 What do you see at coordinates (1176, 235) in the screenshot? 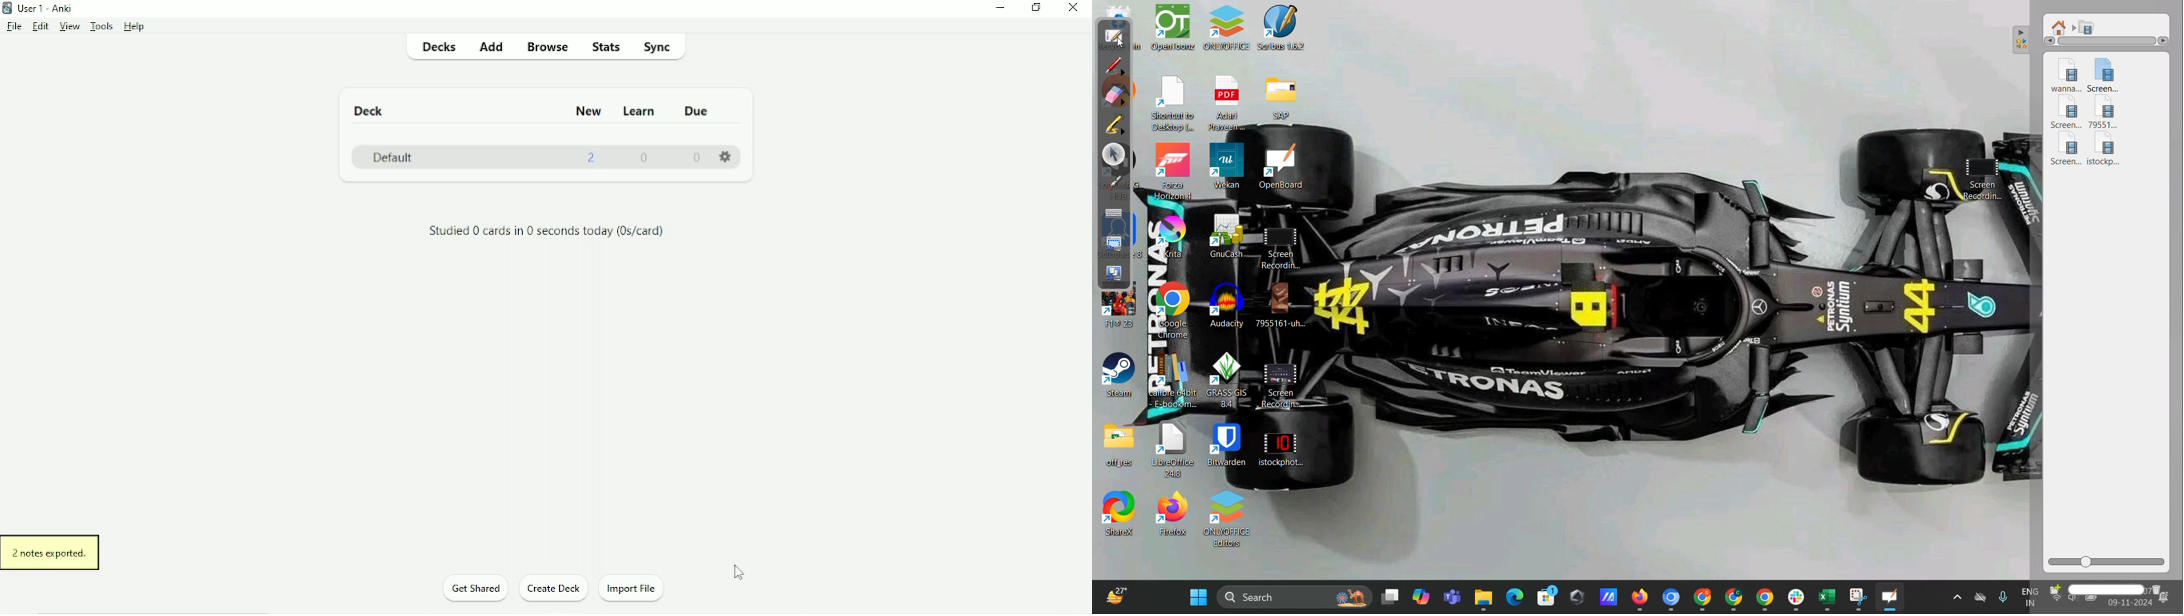
I see `Krita` at bounding box center [1176, 235].